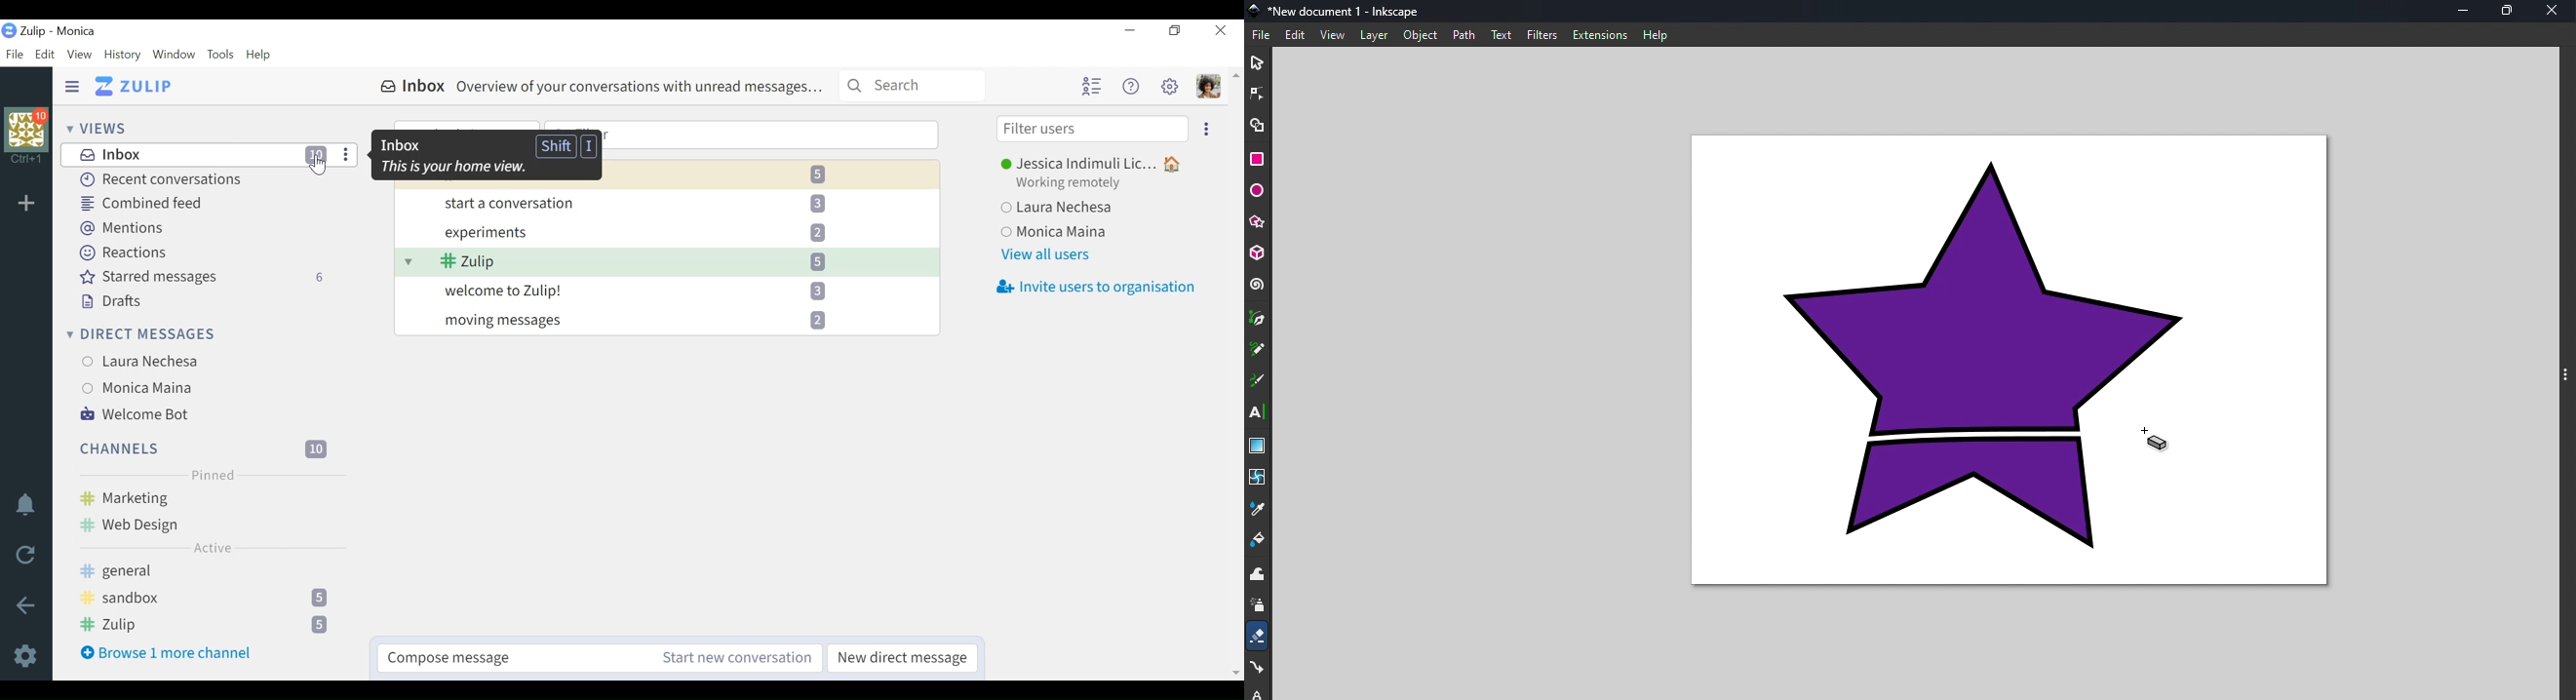  Describe the element at coordinates (1297, 35) in the screenshot. I see `edit` at that location.